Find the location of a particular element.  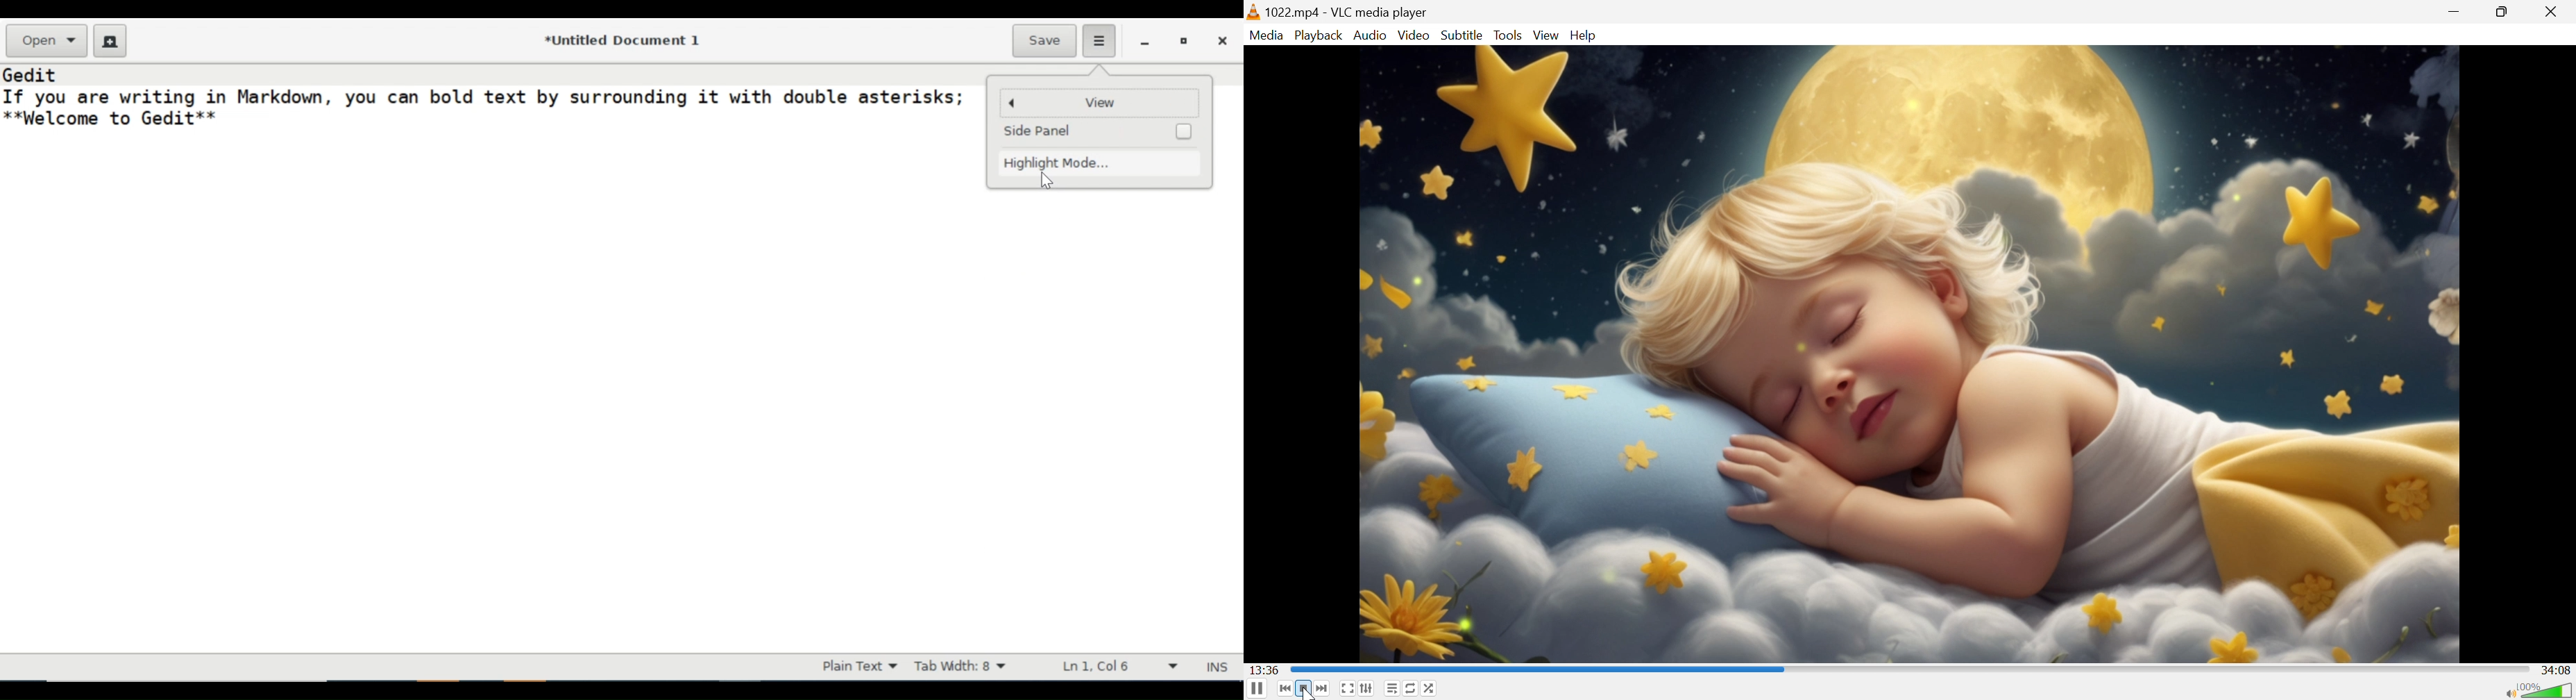

progress bar is located at coordinates (1911, 669).